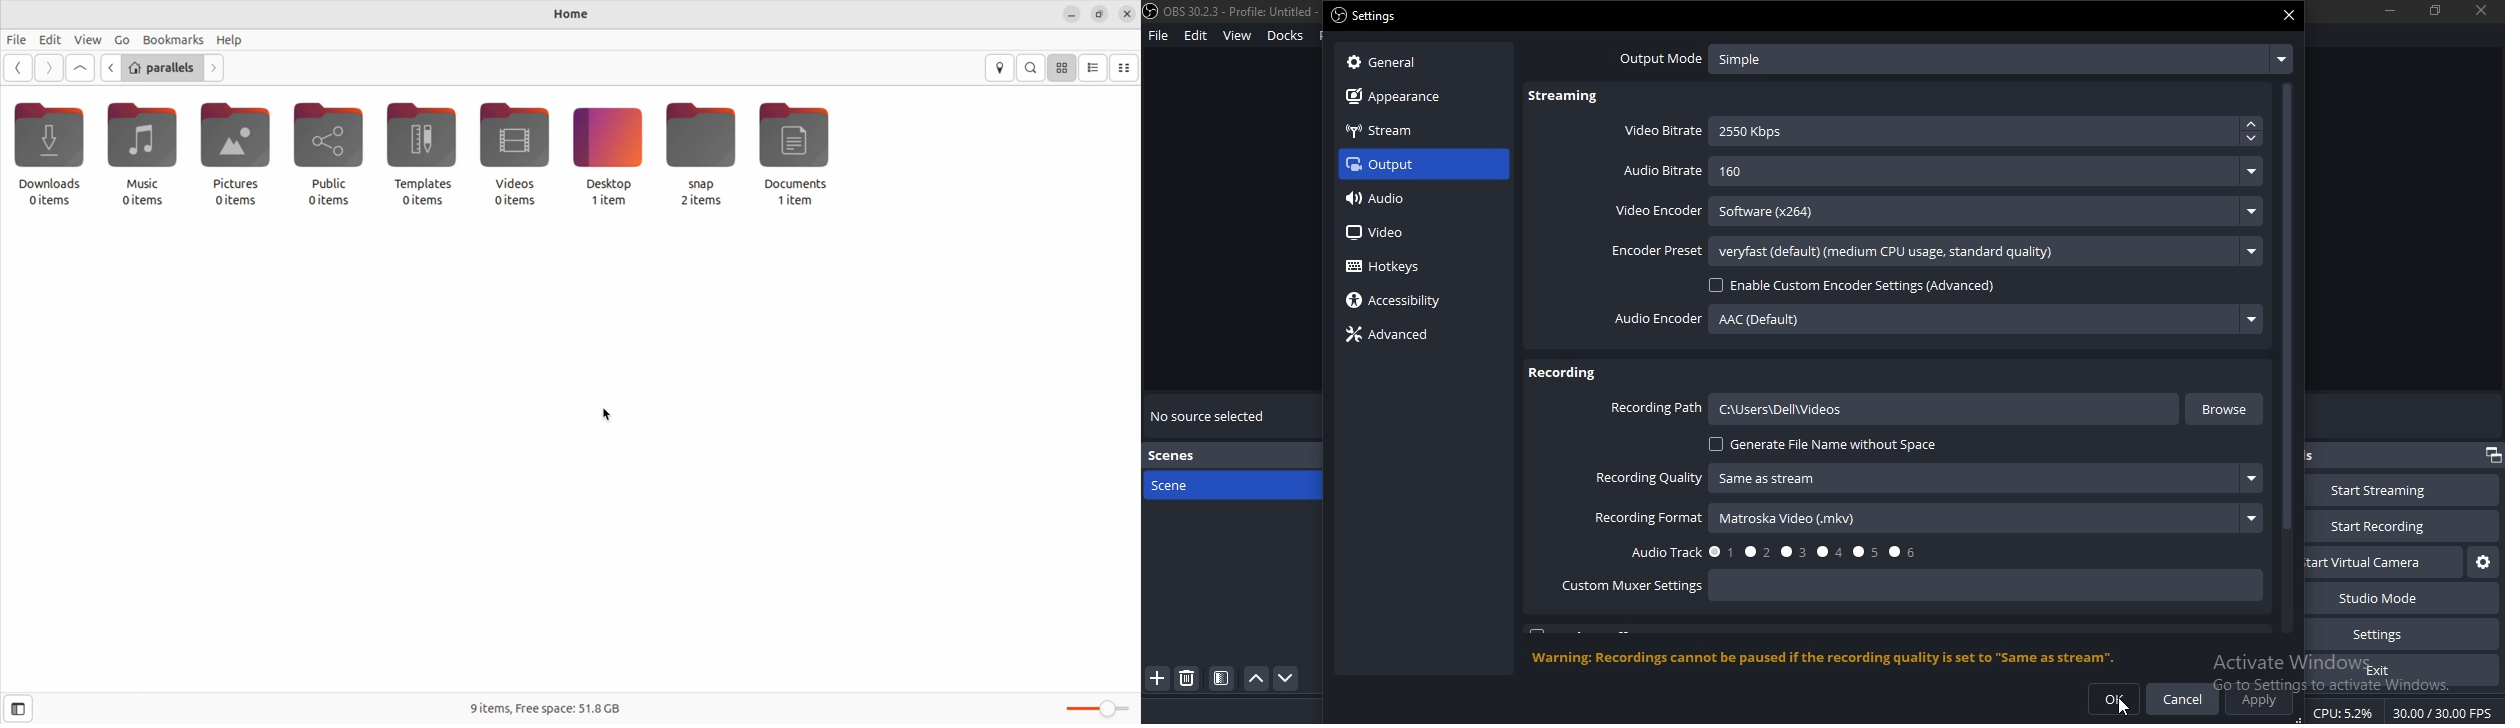 The width and height of the screenshot is (2520, 728). Describe the element at coordinates (2226, 409) in the screenshot. I see `browse` at that location.